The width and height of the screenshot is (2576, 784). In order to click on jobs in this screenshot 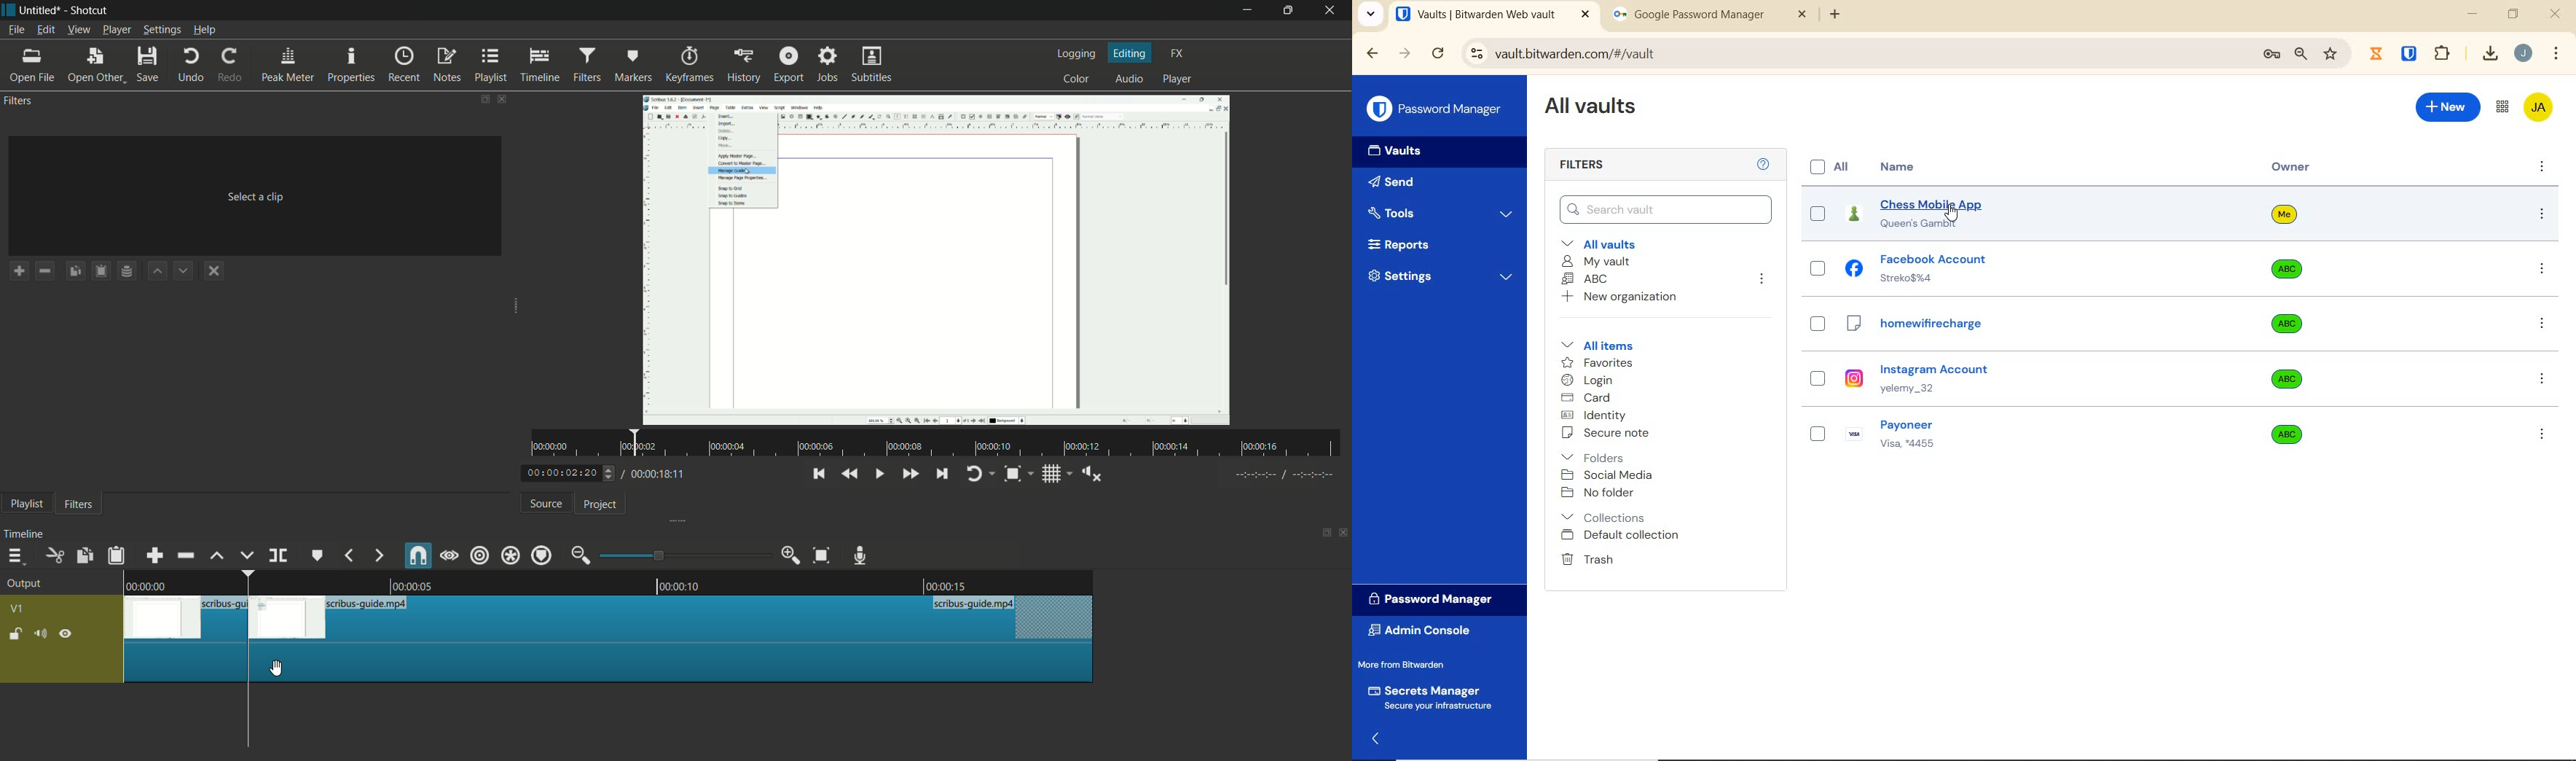, I will do `click(829, 63)`.